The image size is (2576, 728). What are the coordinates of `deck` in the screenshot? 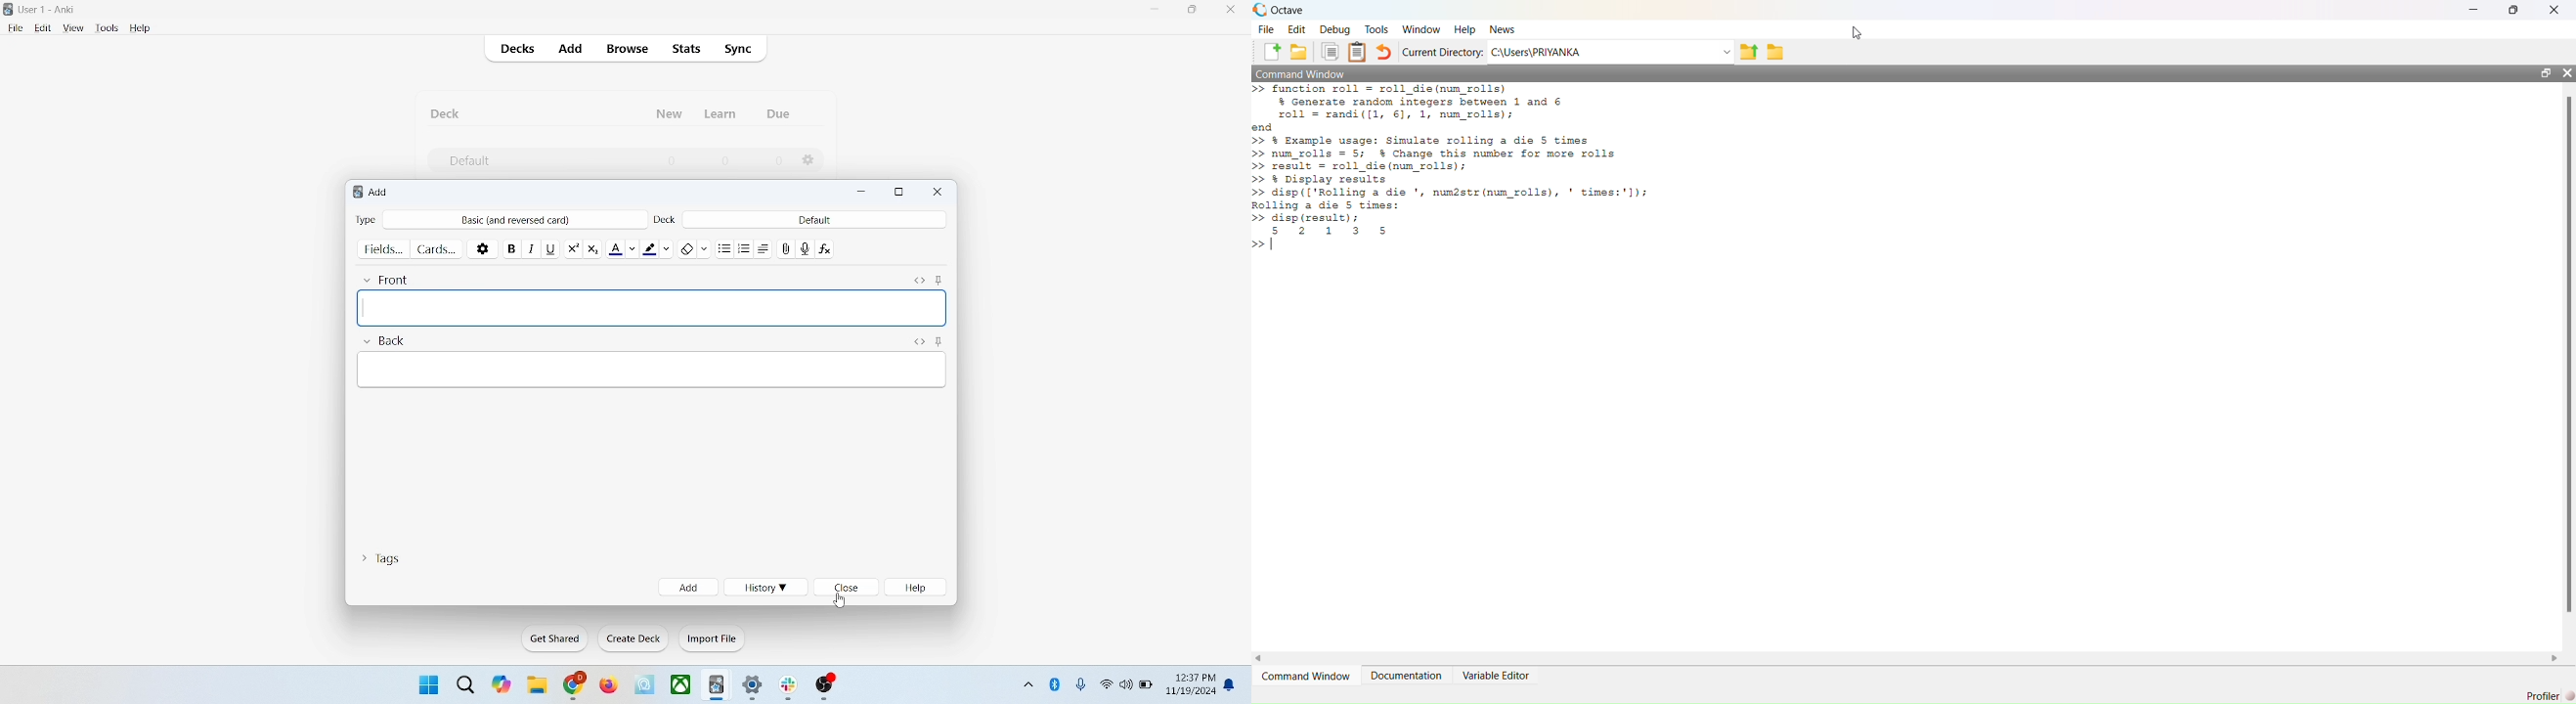 It's located at (667, 218).